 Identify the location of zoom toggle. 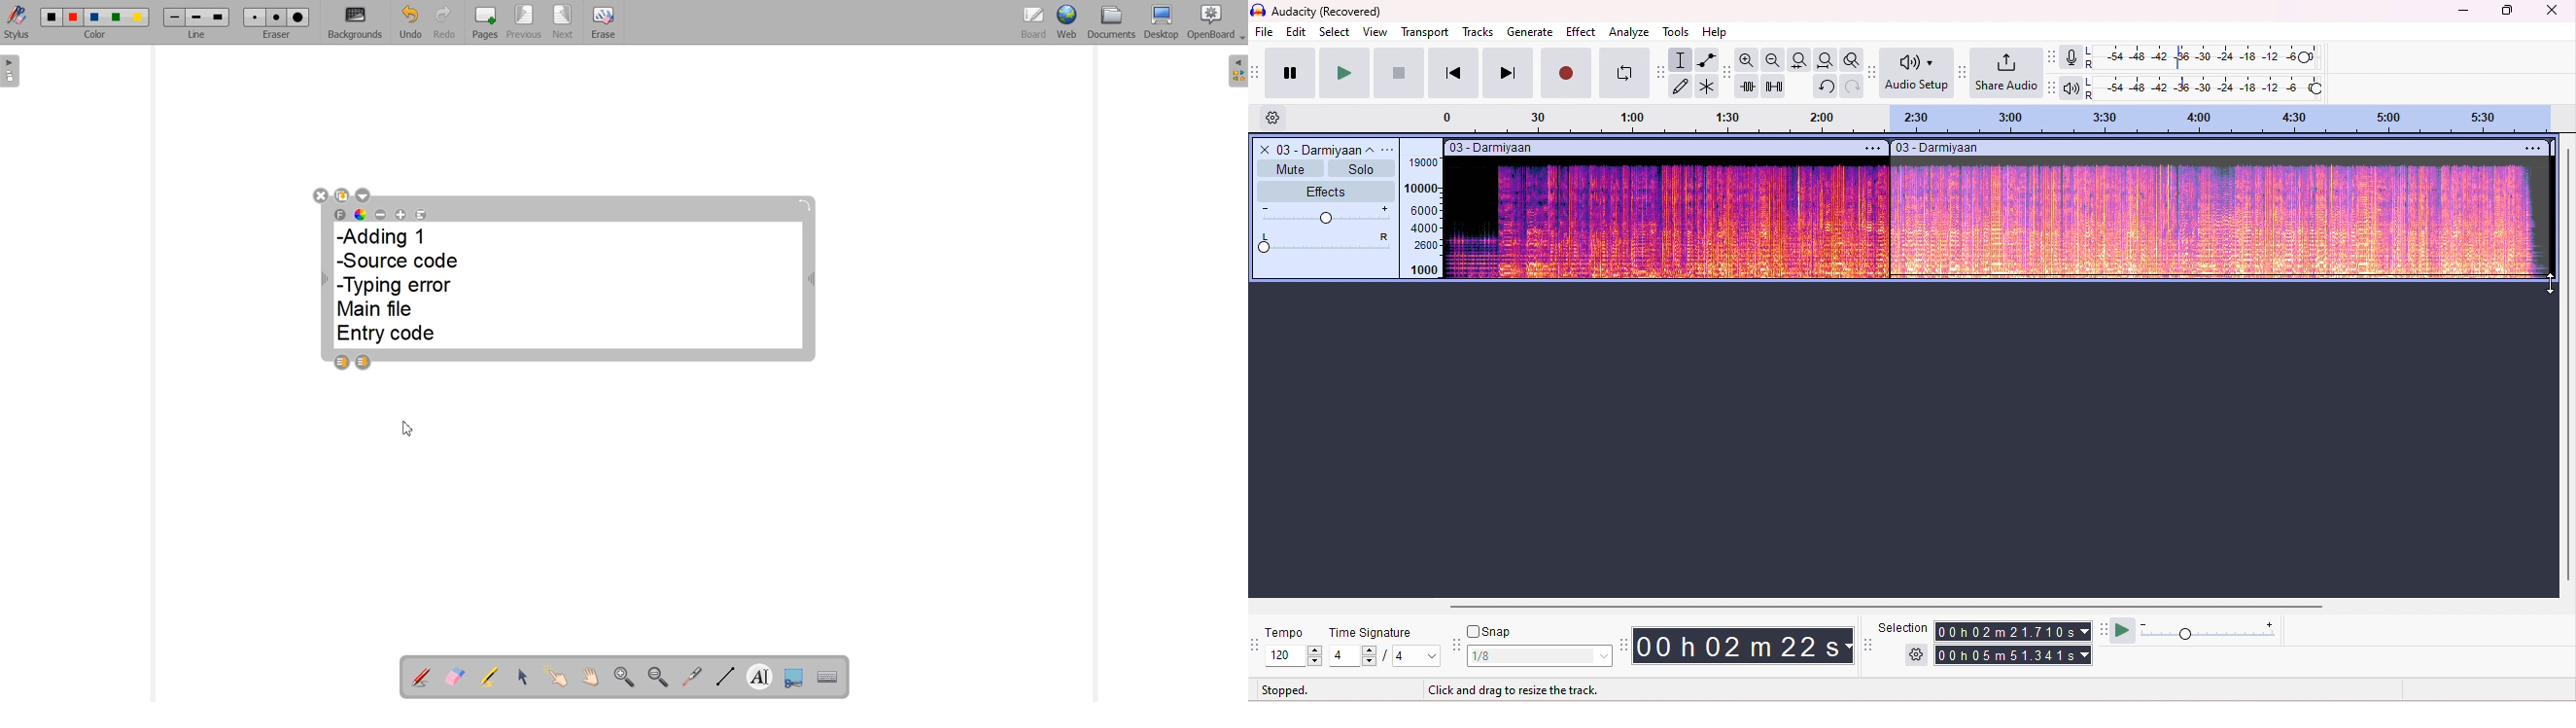
(1849, 59).